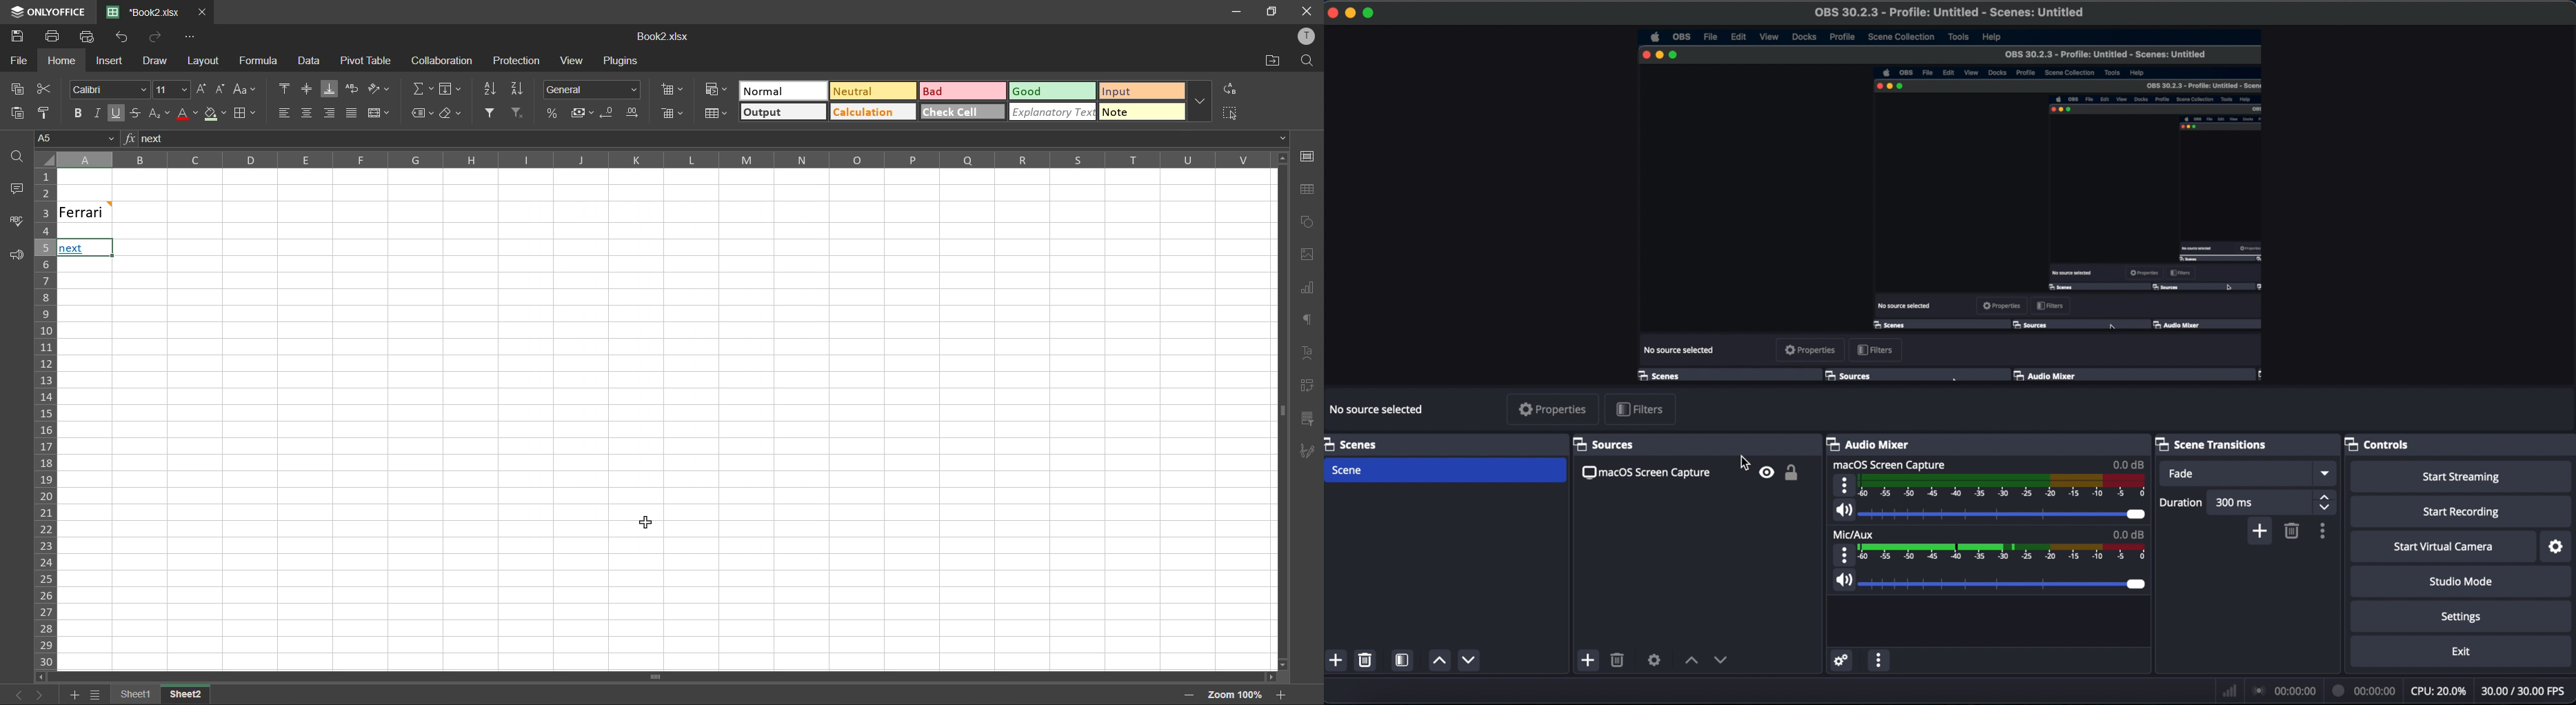  Describe the element at coordinates (2324, 531) in the screenshot. I see `configurable transition properties` at that location.